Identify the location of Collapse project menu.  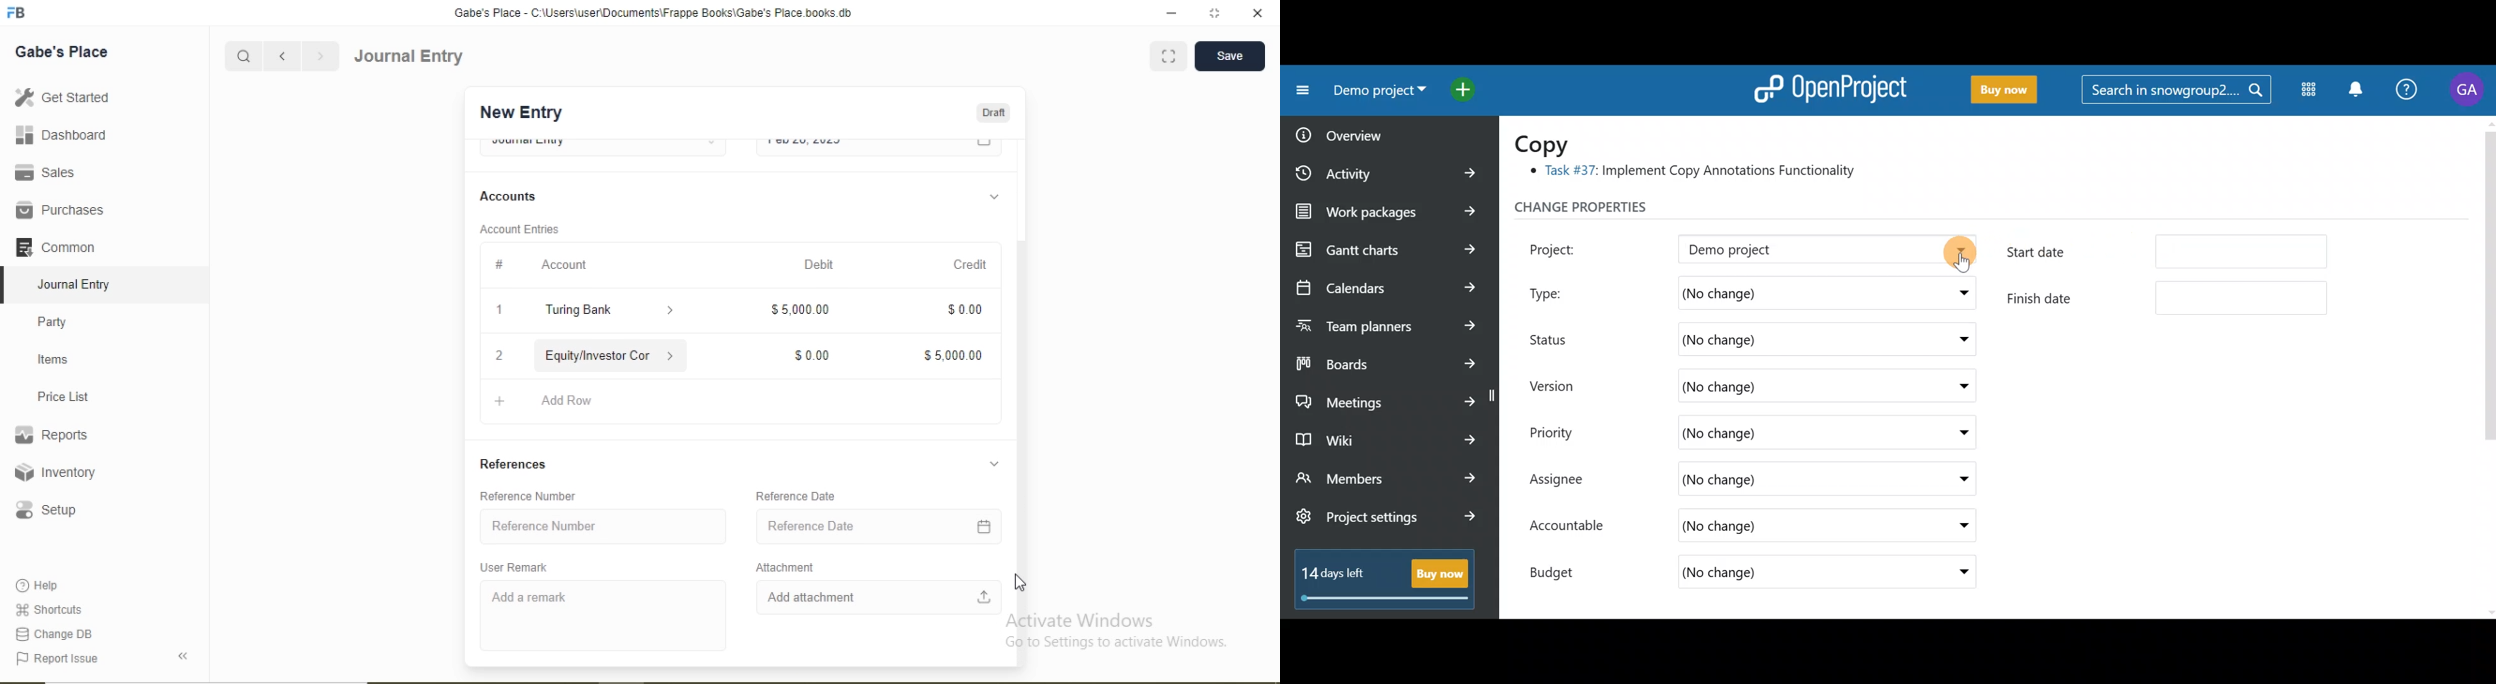
(1300, 91).